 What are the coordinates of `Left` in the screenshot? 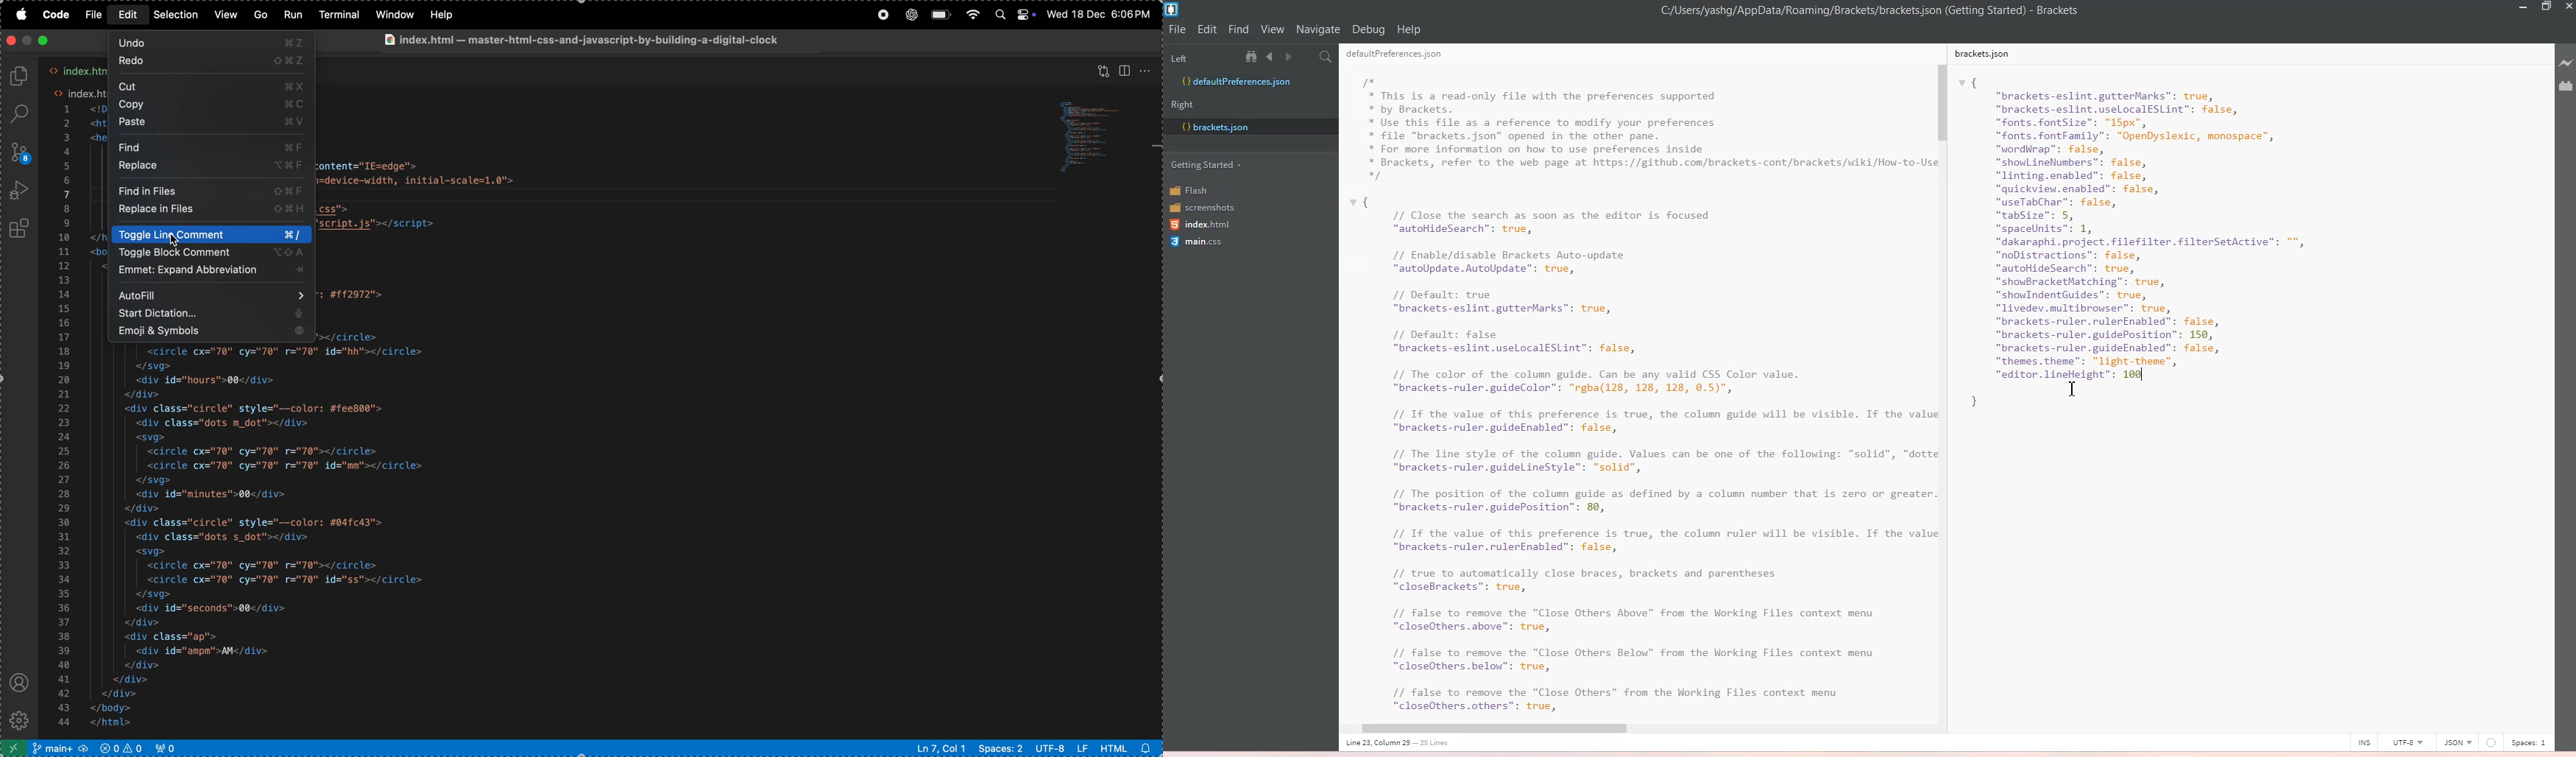 It's located at (1199, 56).